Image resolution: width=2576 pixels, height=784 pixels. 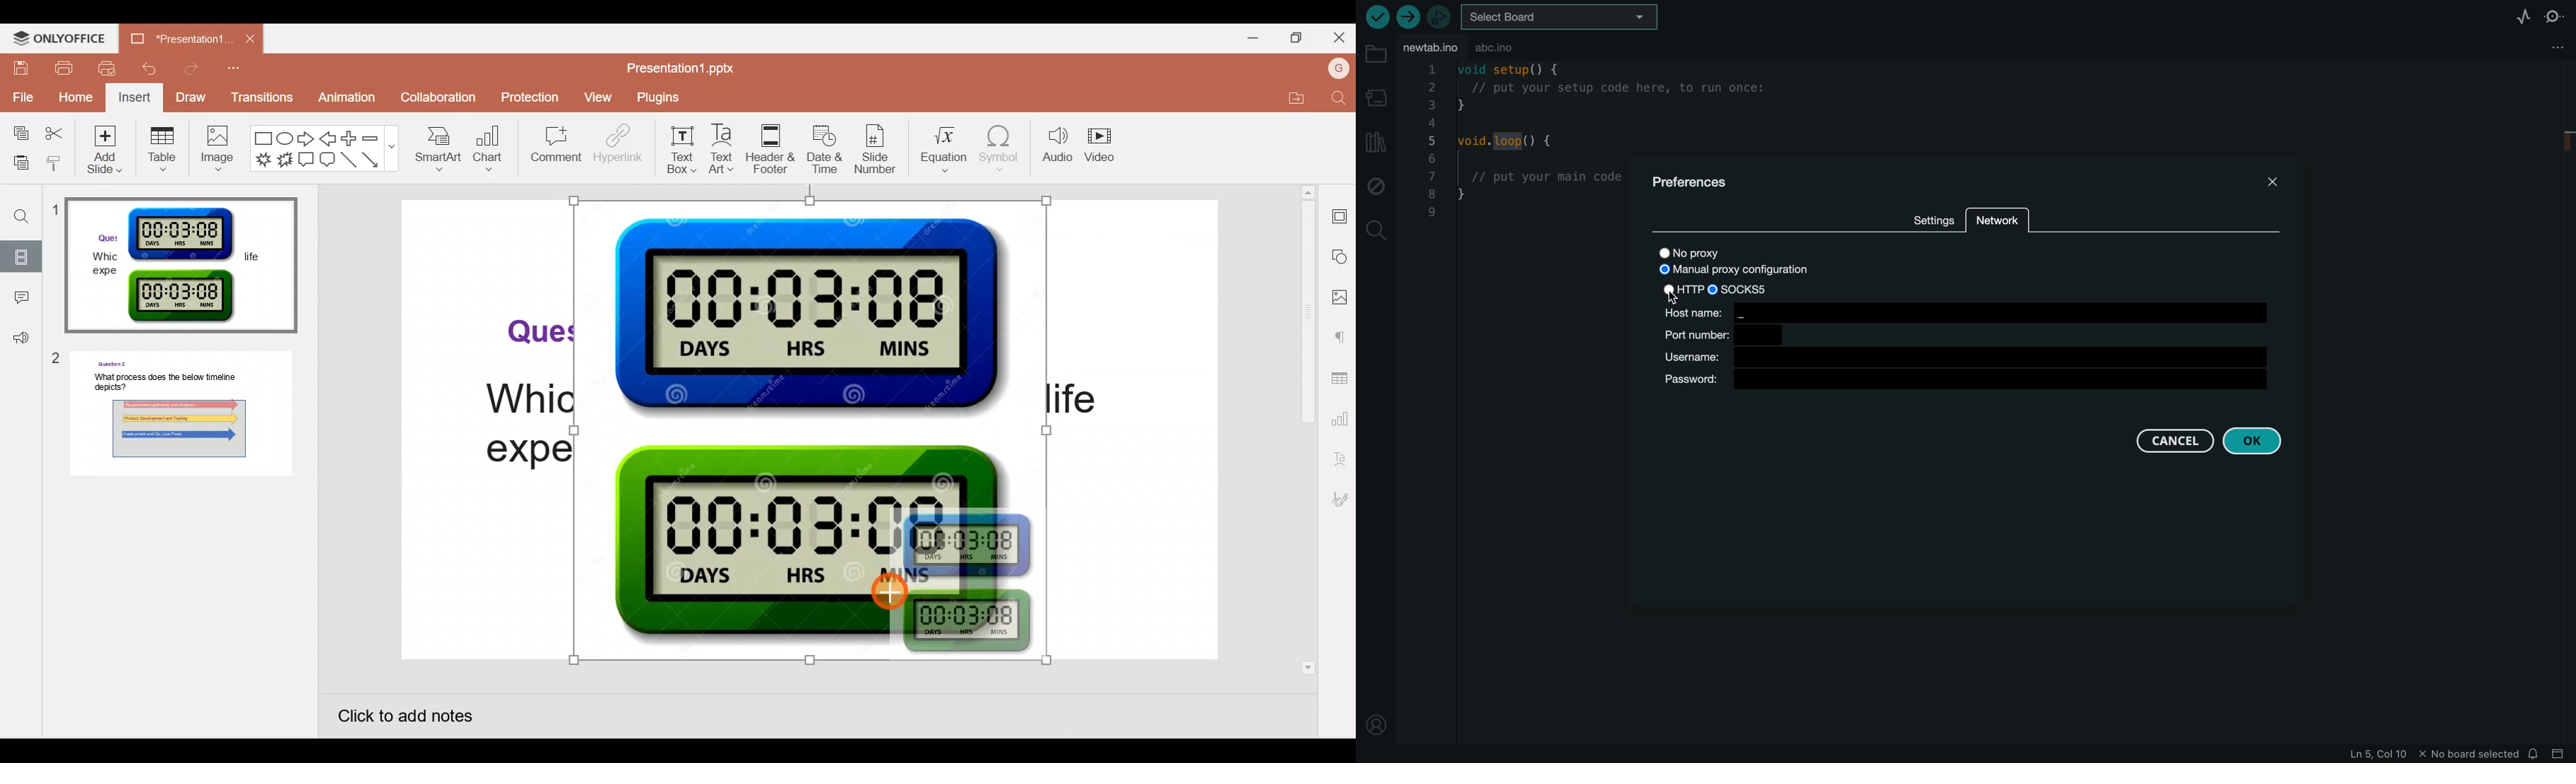 I want to click on Copy style, so click(x=55, y=159).